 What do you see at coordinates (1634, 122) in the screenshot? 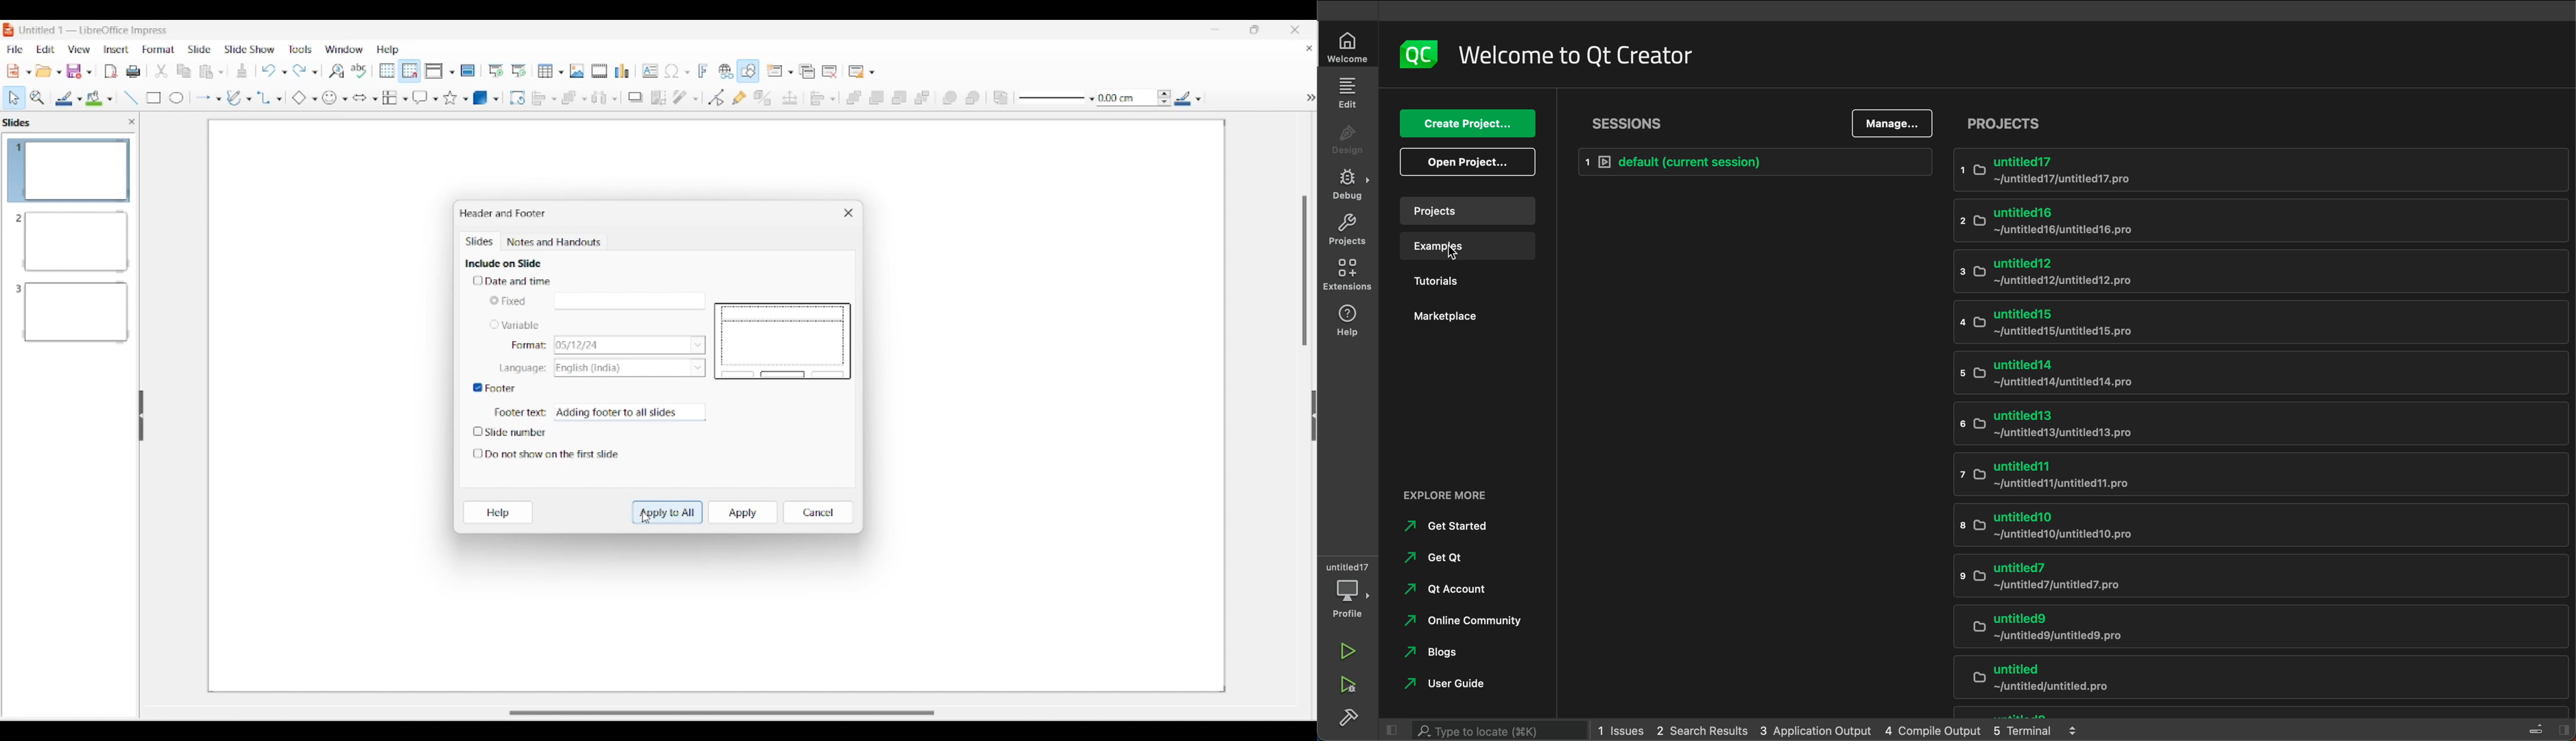
I see `session` at bounding box center [1634, 122].